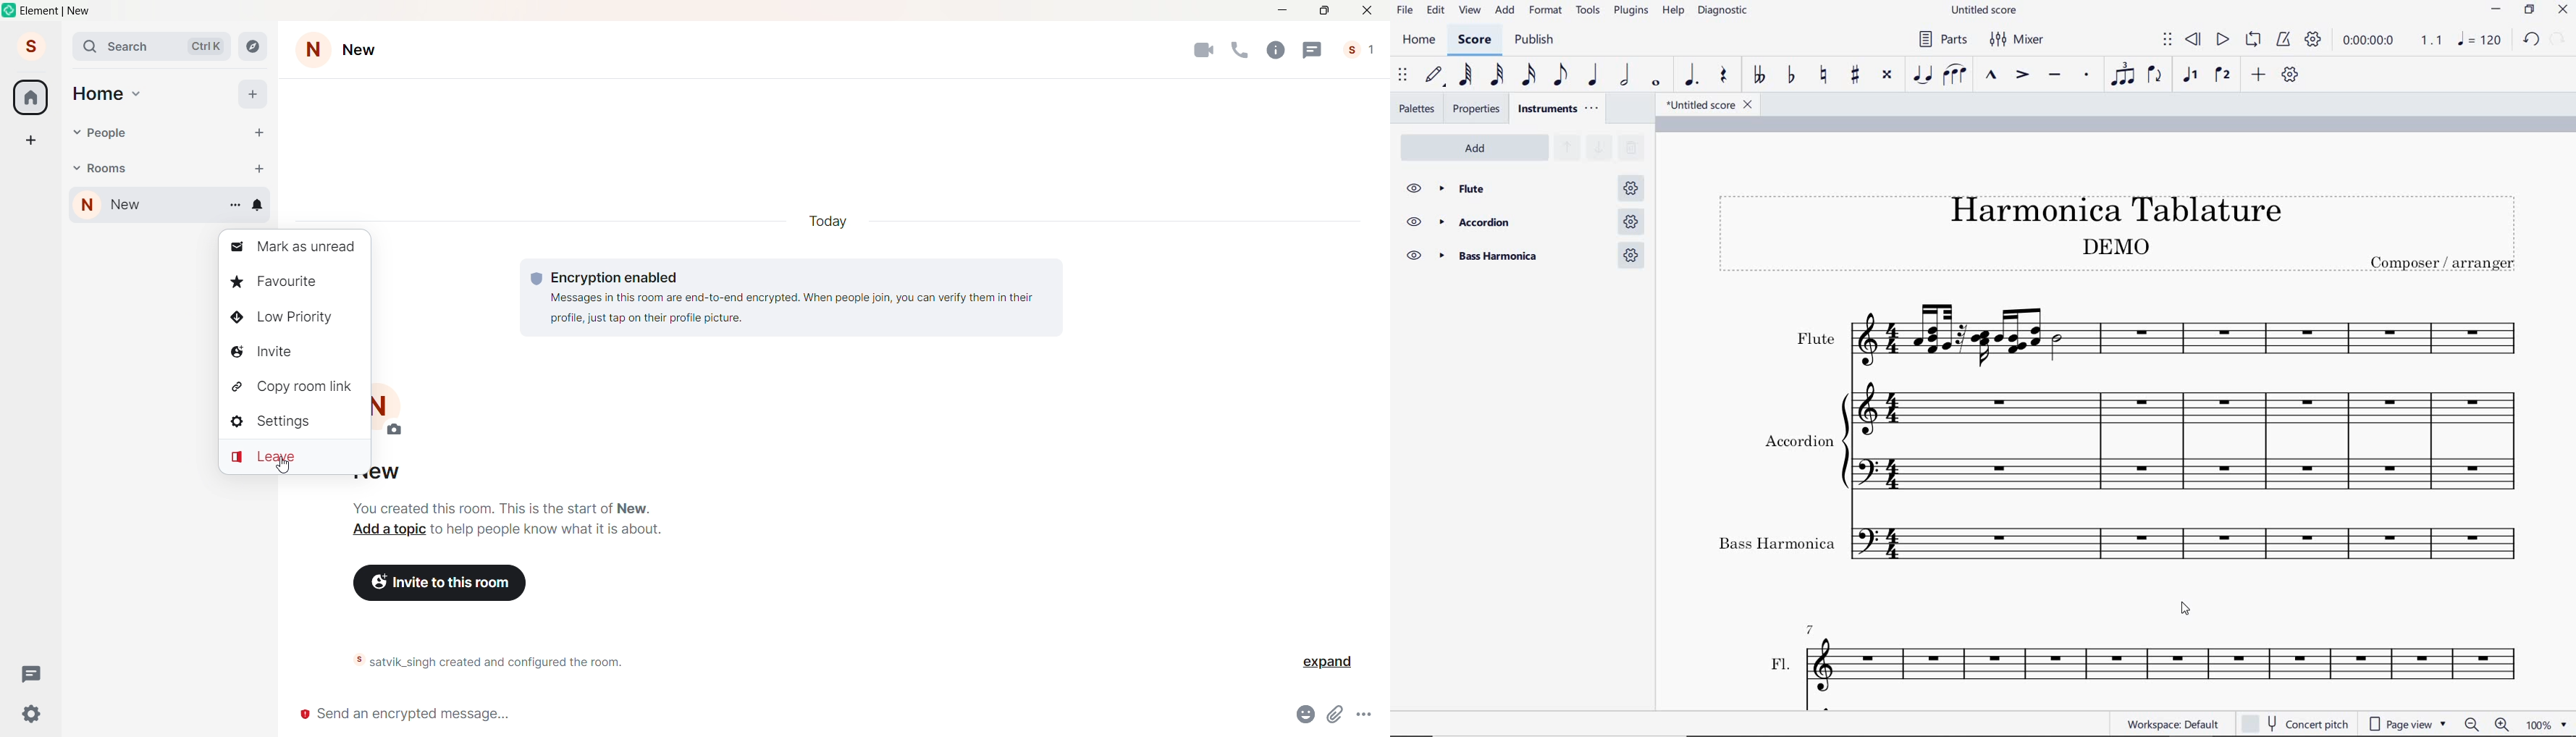 This screenshot has width=2576, height=756. What do you see at coordinates (1634, 256) in the screenshot?
I see `Bass harmonica settings` at bounding box center [1634, 256].